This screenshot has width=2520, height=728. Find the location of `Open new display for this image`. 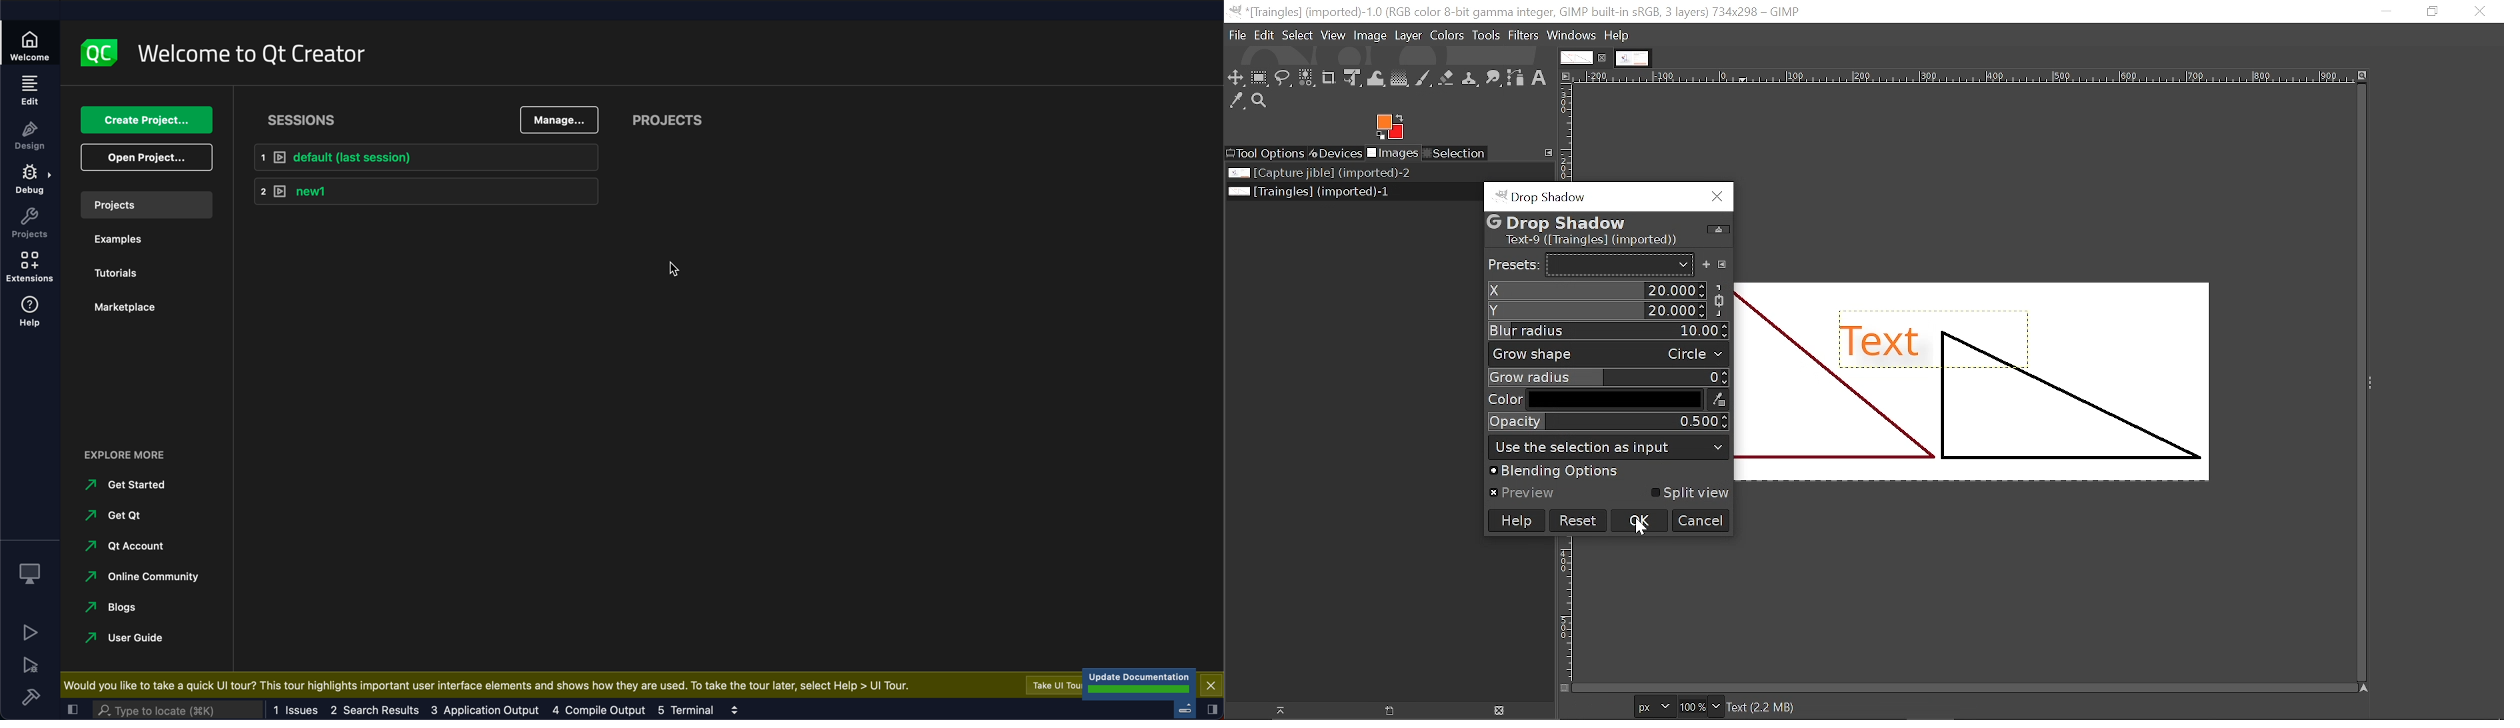

Open new display for this image is located at coordinates (1389, 711).